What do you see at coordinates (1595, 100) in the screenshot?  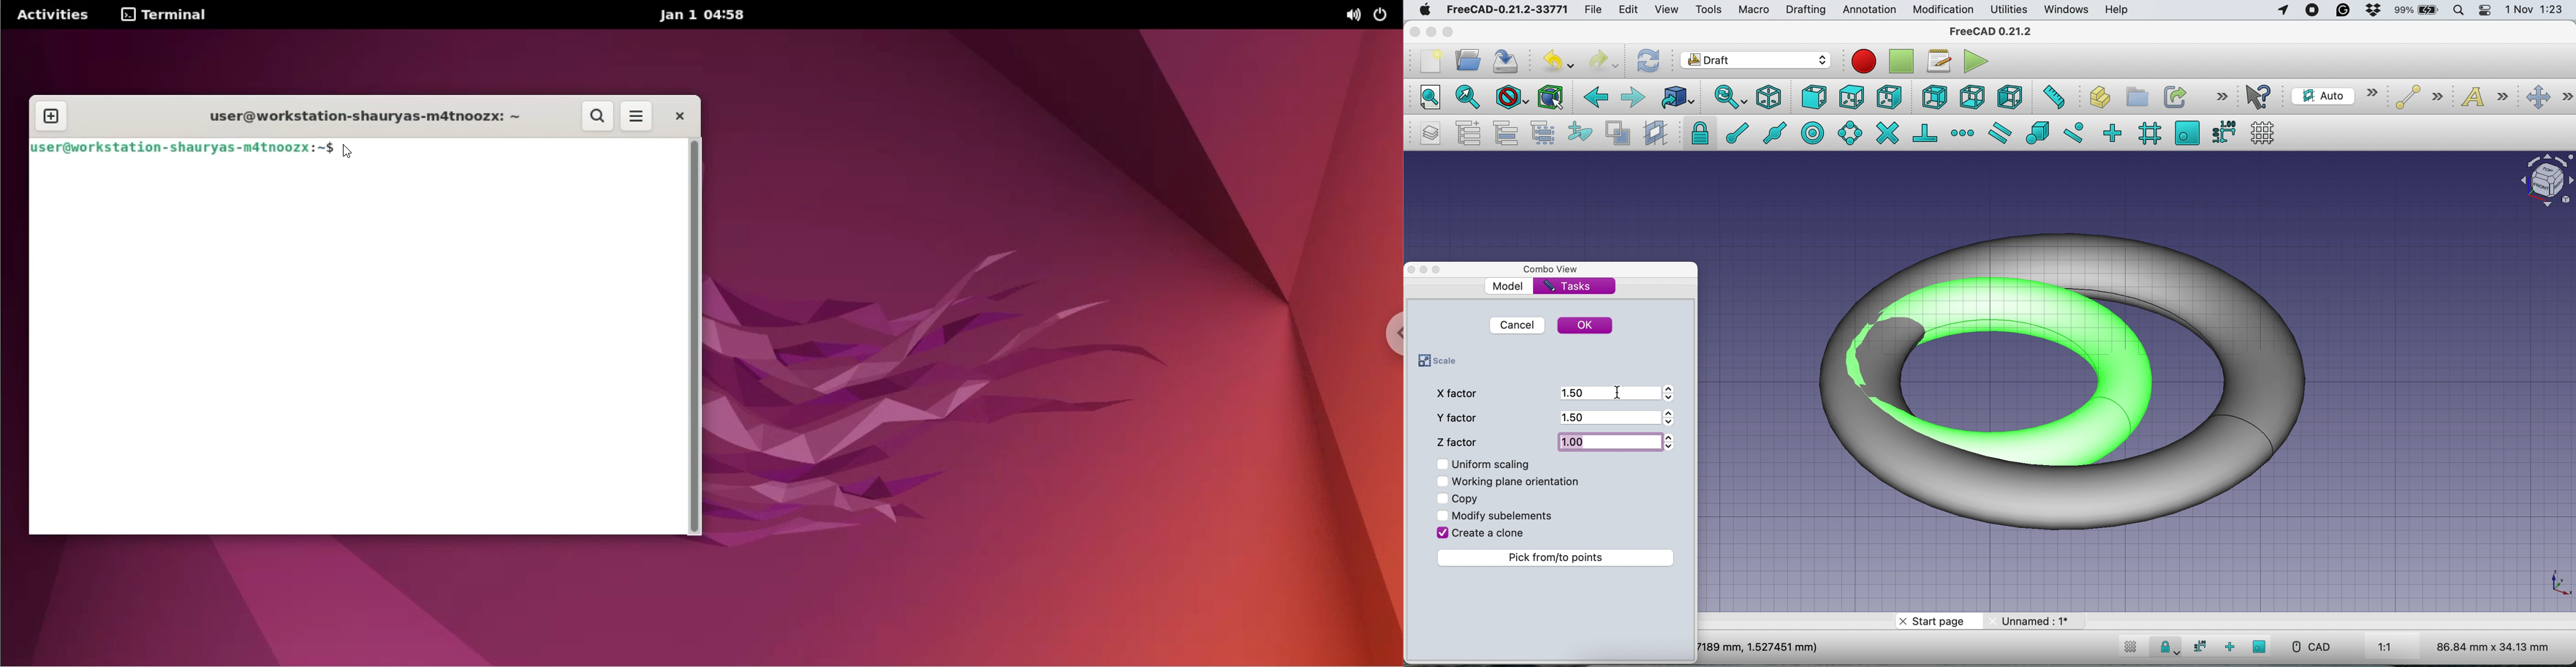 I see `backward` at bounding box center [1595, 100].